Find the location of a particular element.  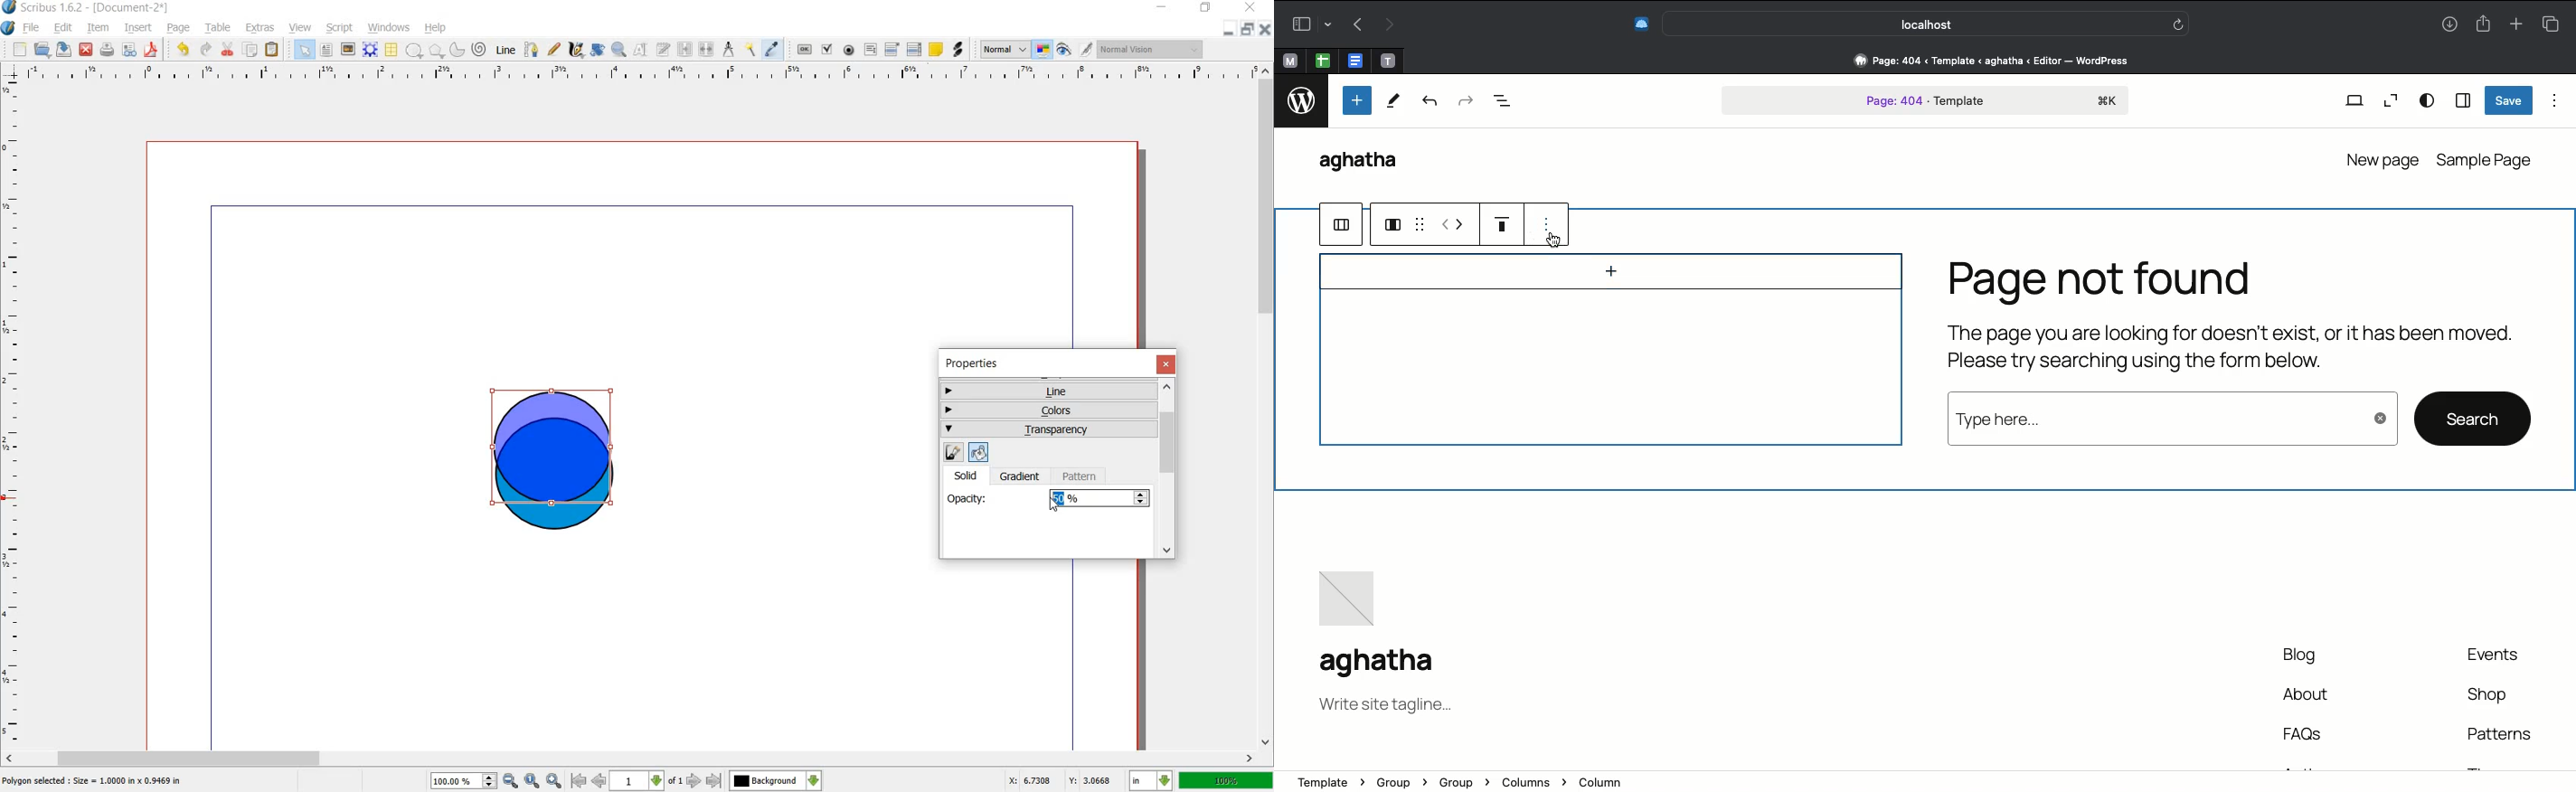

arc is located at coordinates (457, 52).